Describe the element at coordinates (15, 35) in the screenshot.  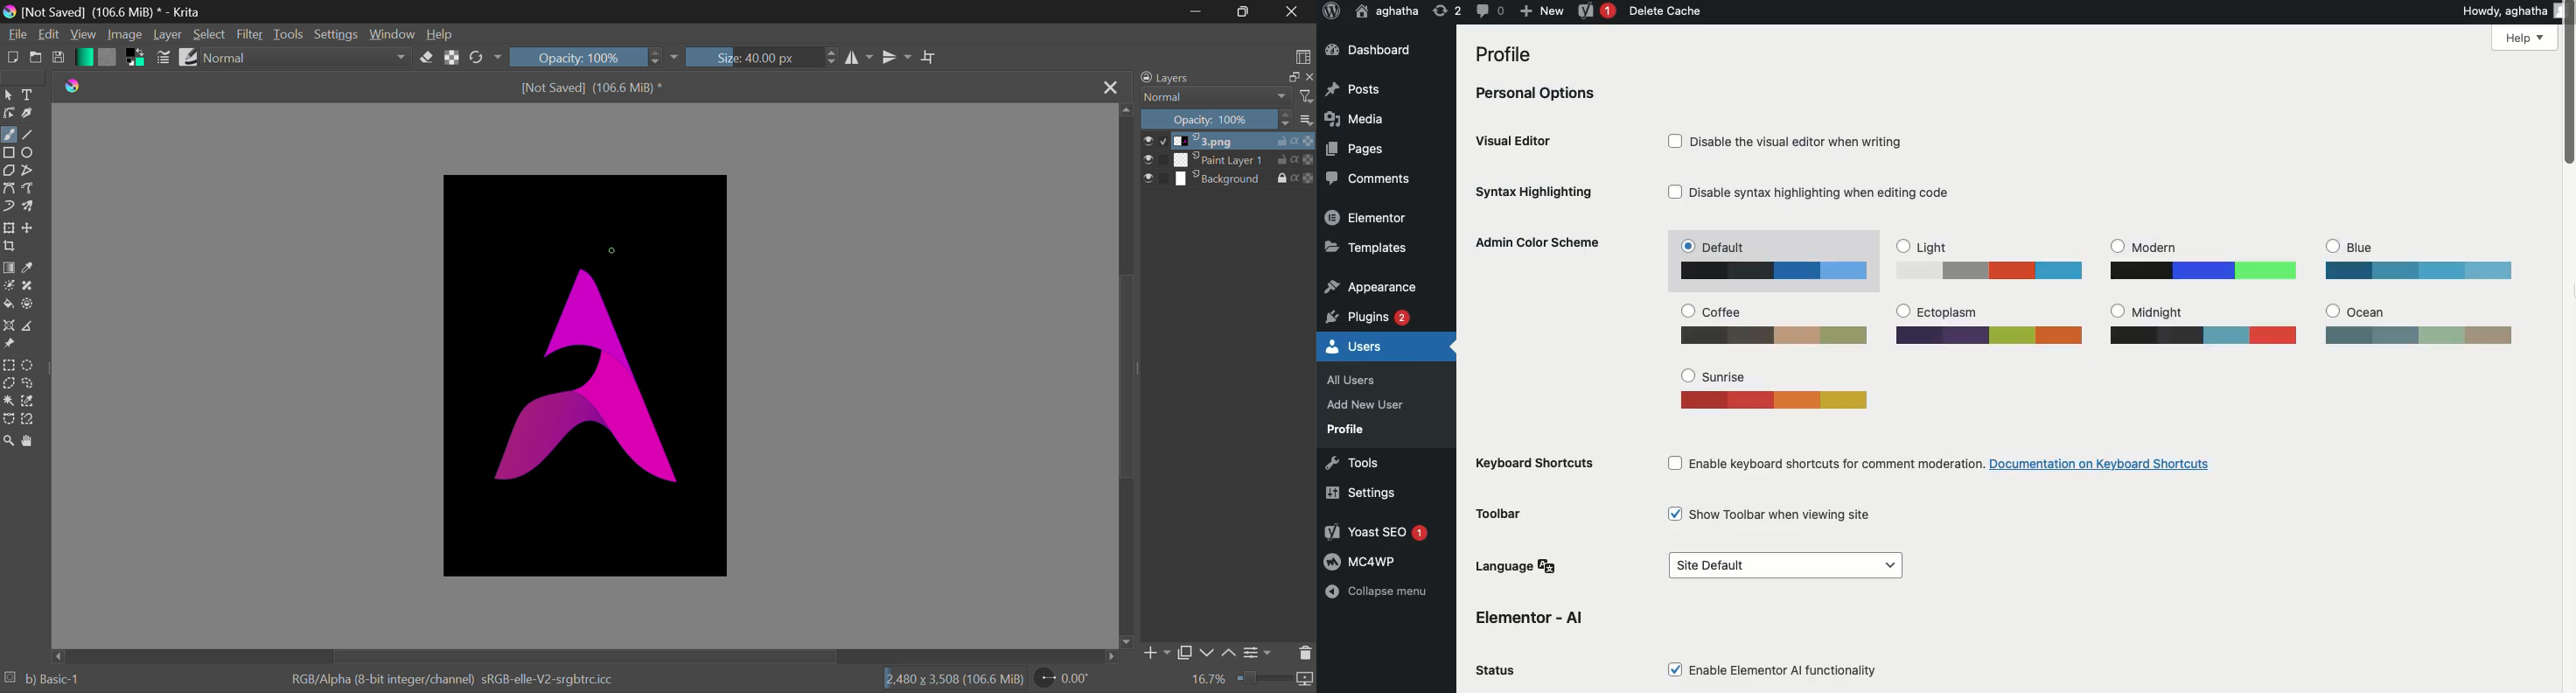
I see `File` at that location.